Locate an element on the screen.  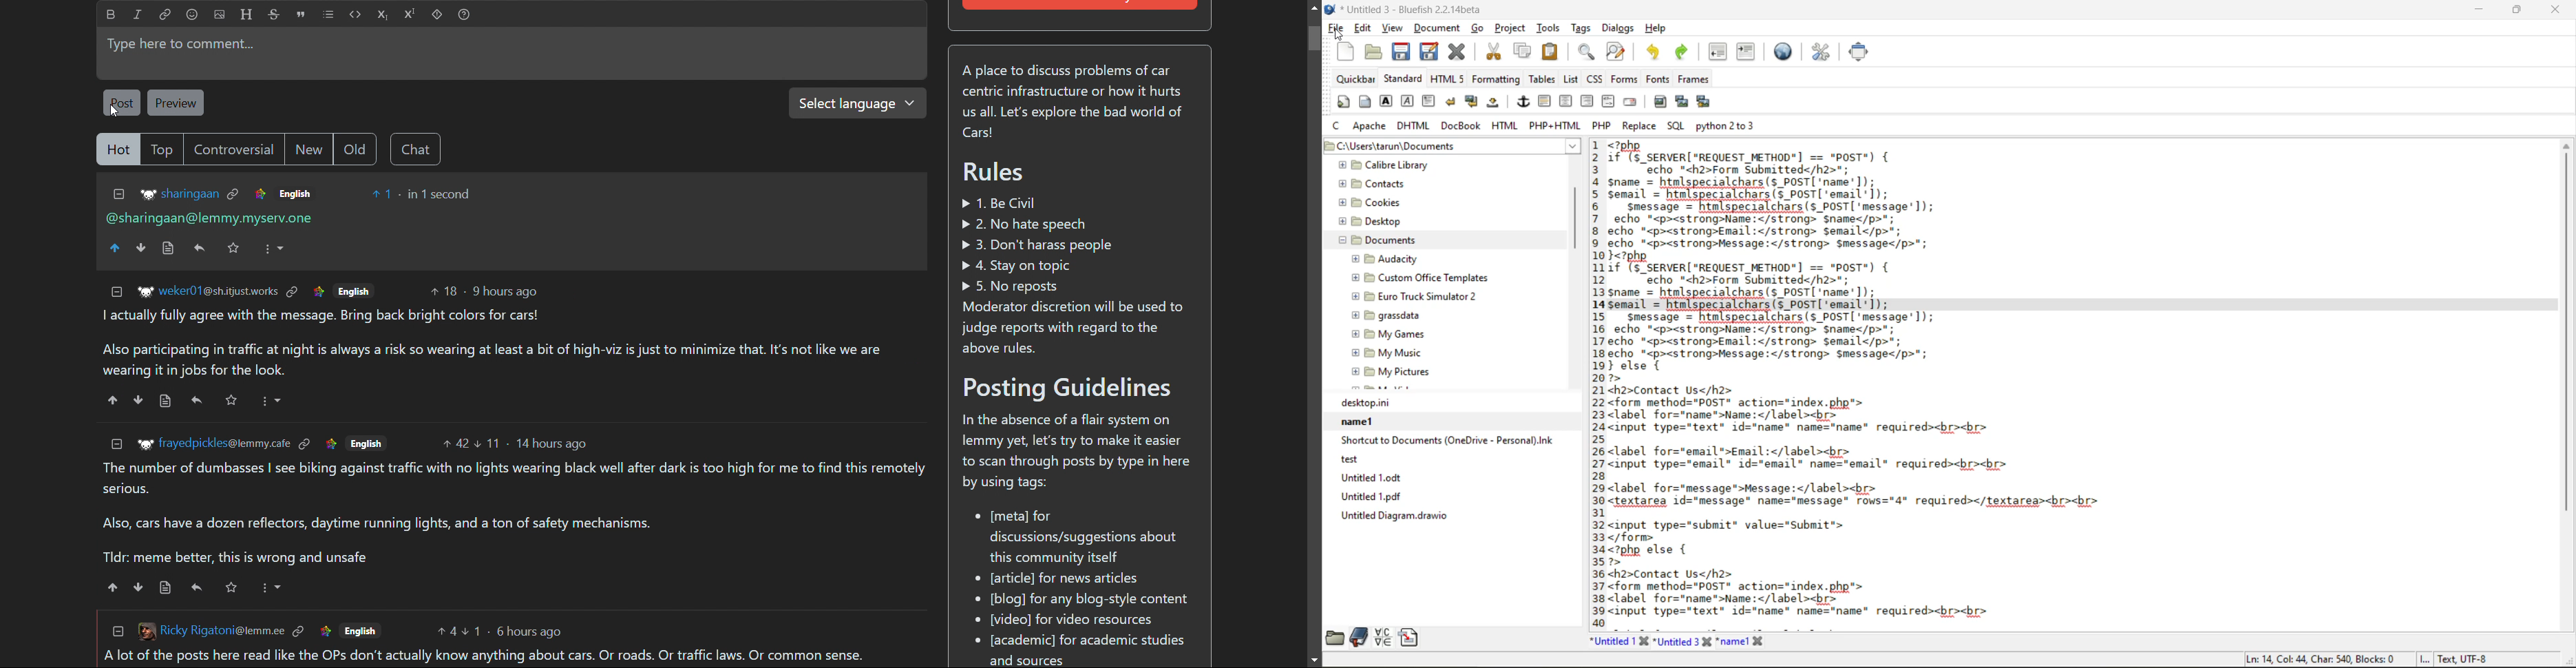
unindent  is located at coordinates (1721, 52).